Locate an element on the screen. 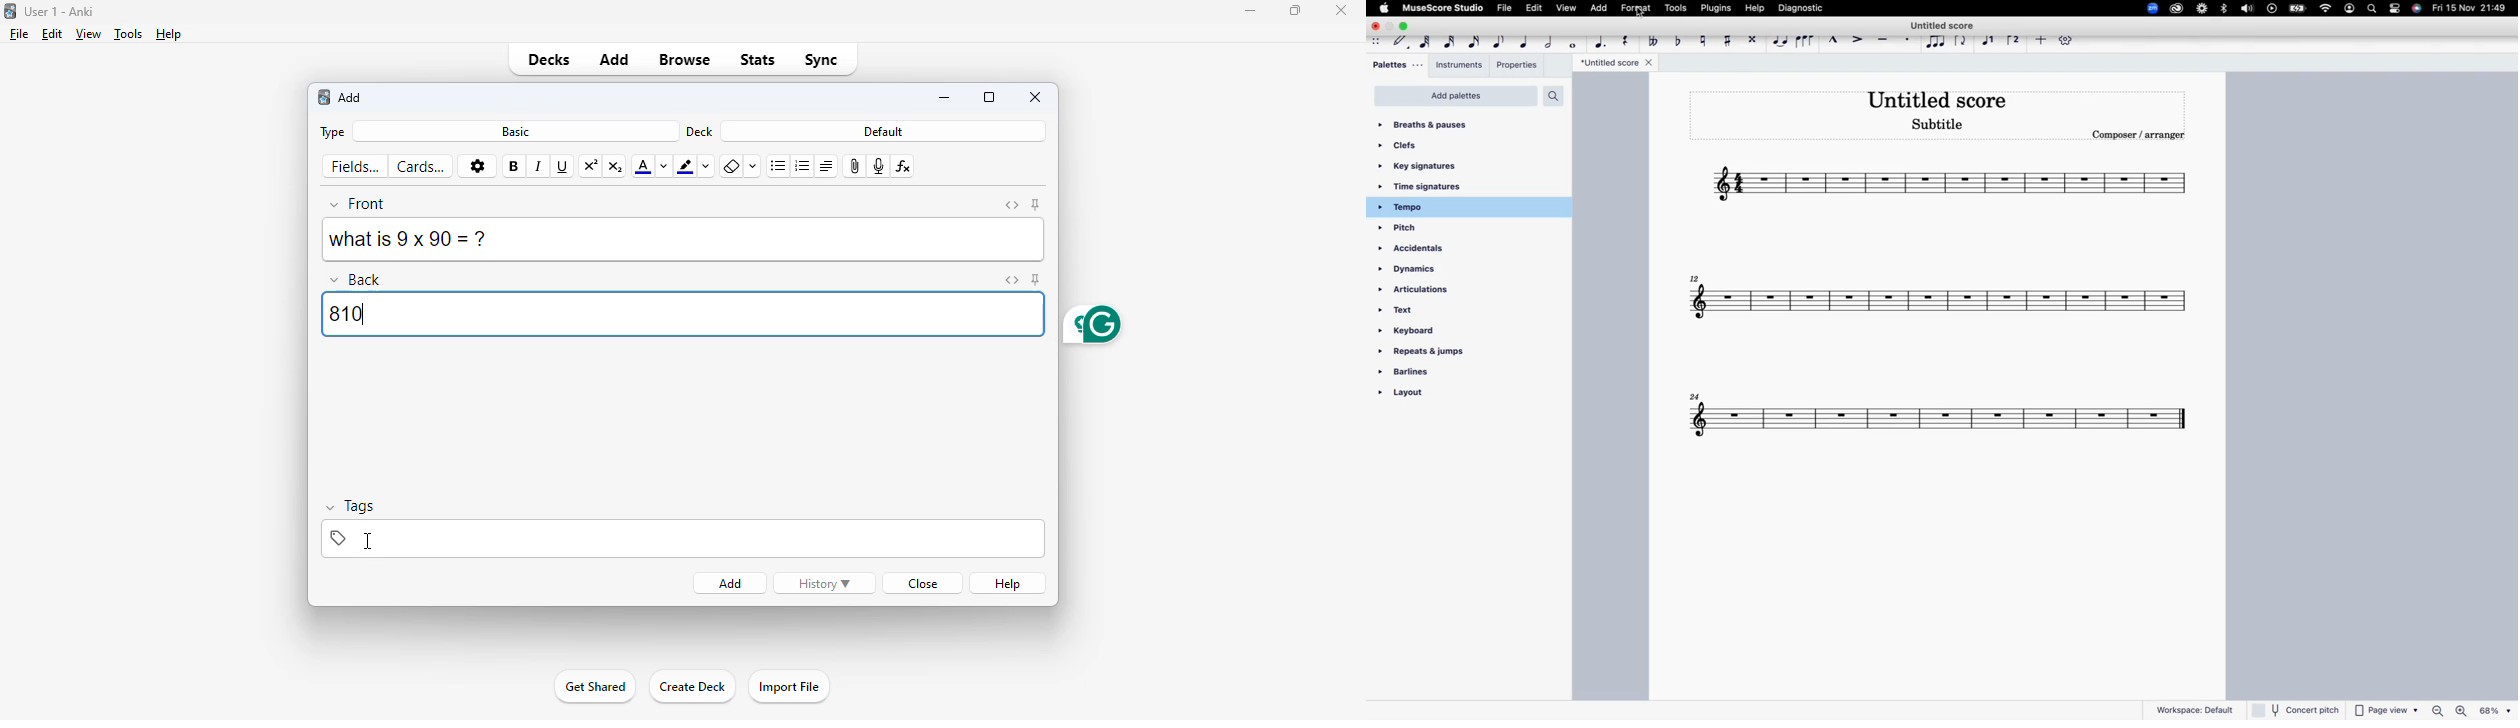  cursor is located at coordinates (370, 542).